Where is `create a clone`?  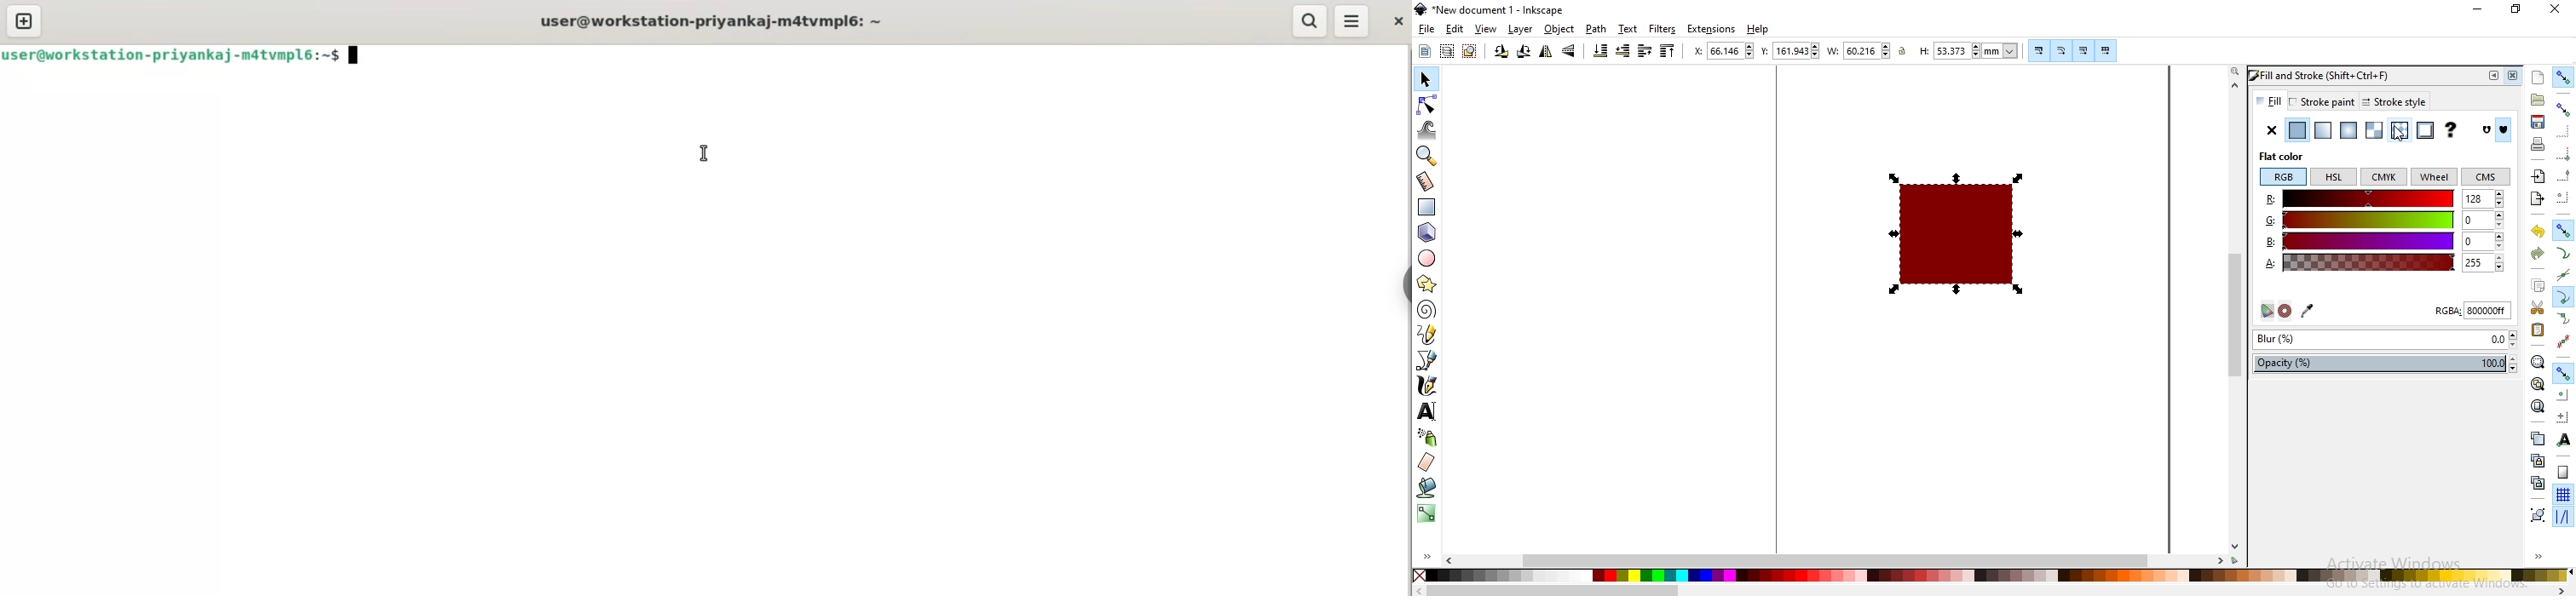 create a clone is located at coordinates (2539, 459).